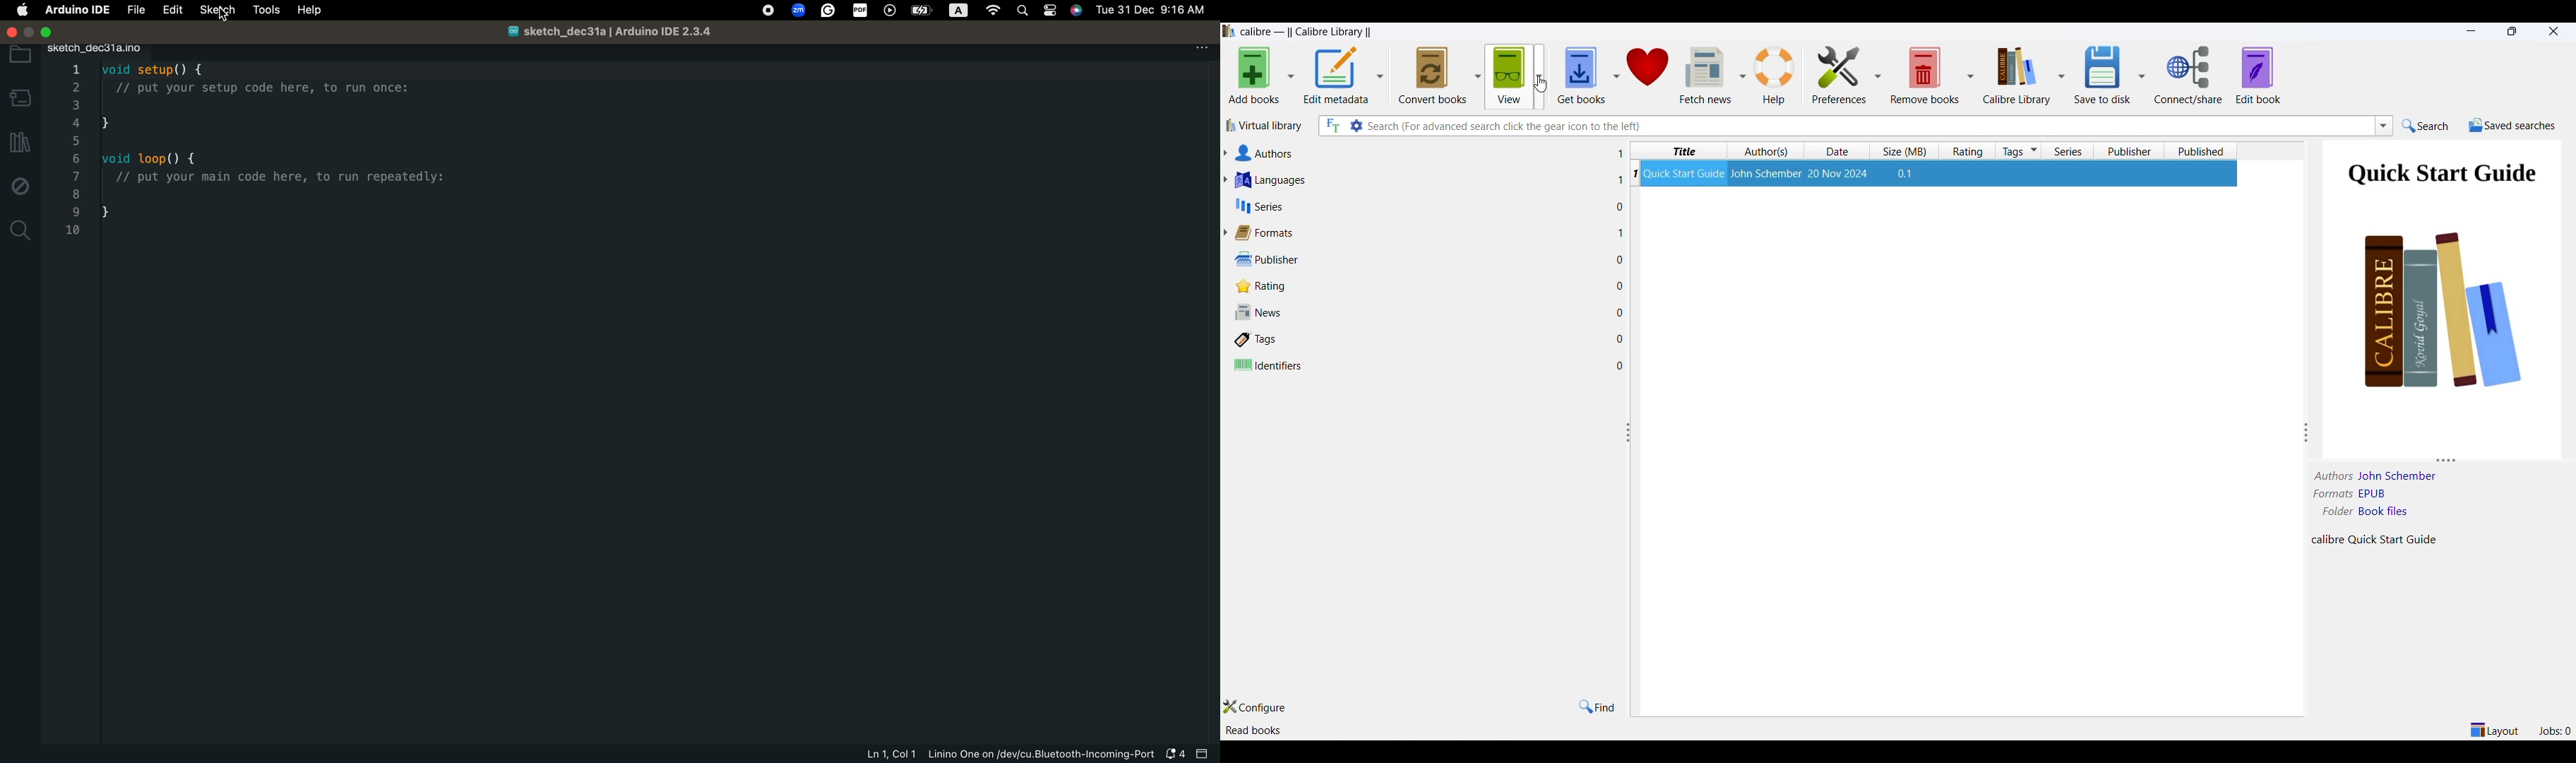  What do you see at coordinates (1972, 77) in the screenshot?
I see `remove books options dropdown button` at bounding box center [1972, 77].